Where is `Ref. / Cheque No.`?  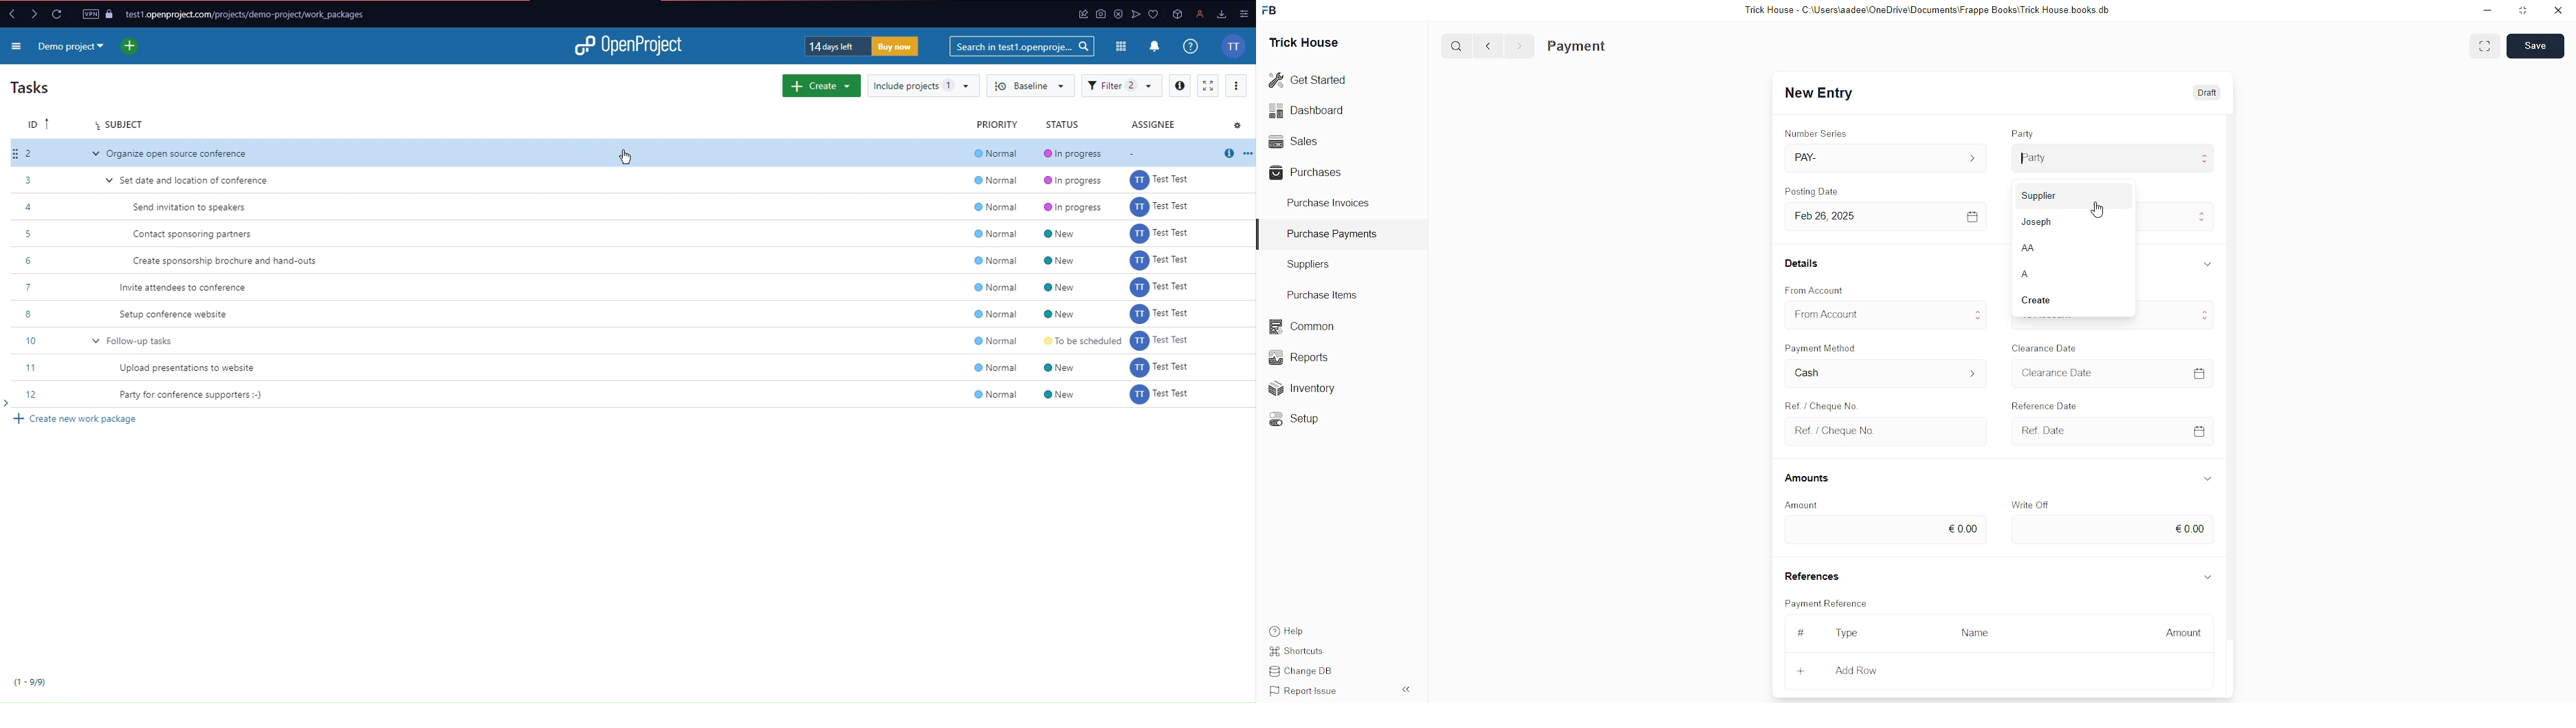
Ref. / Cheque No. is located at coordinates (1884, 430).